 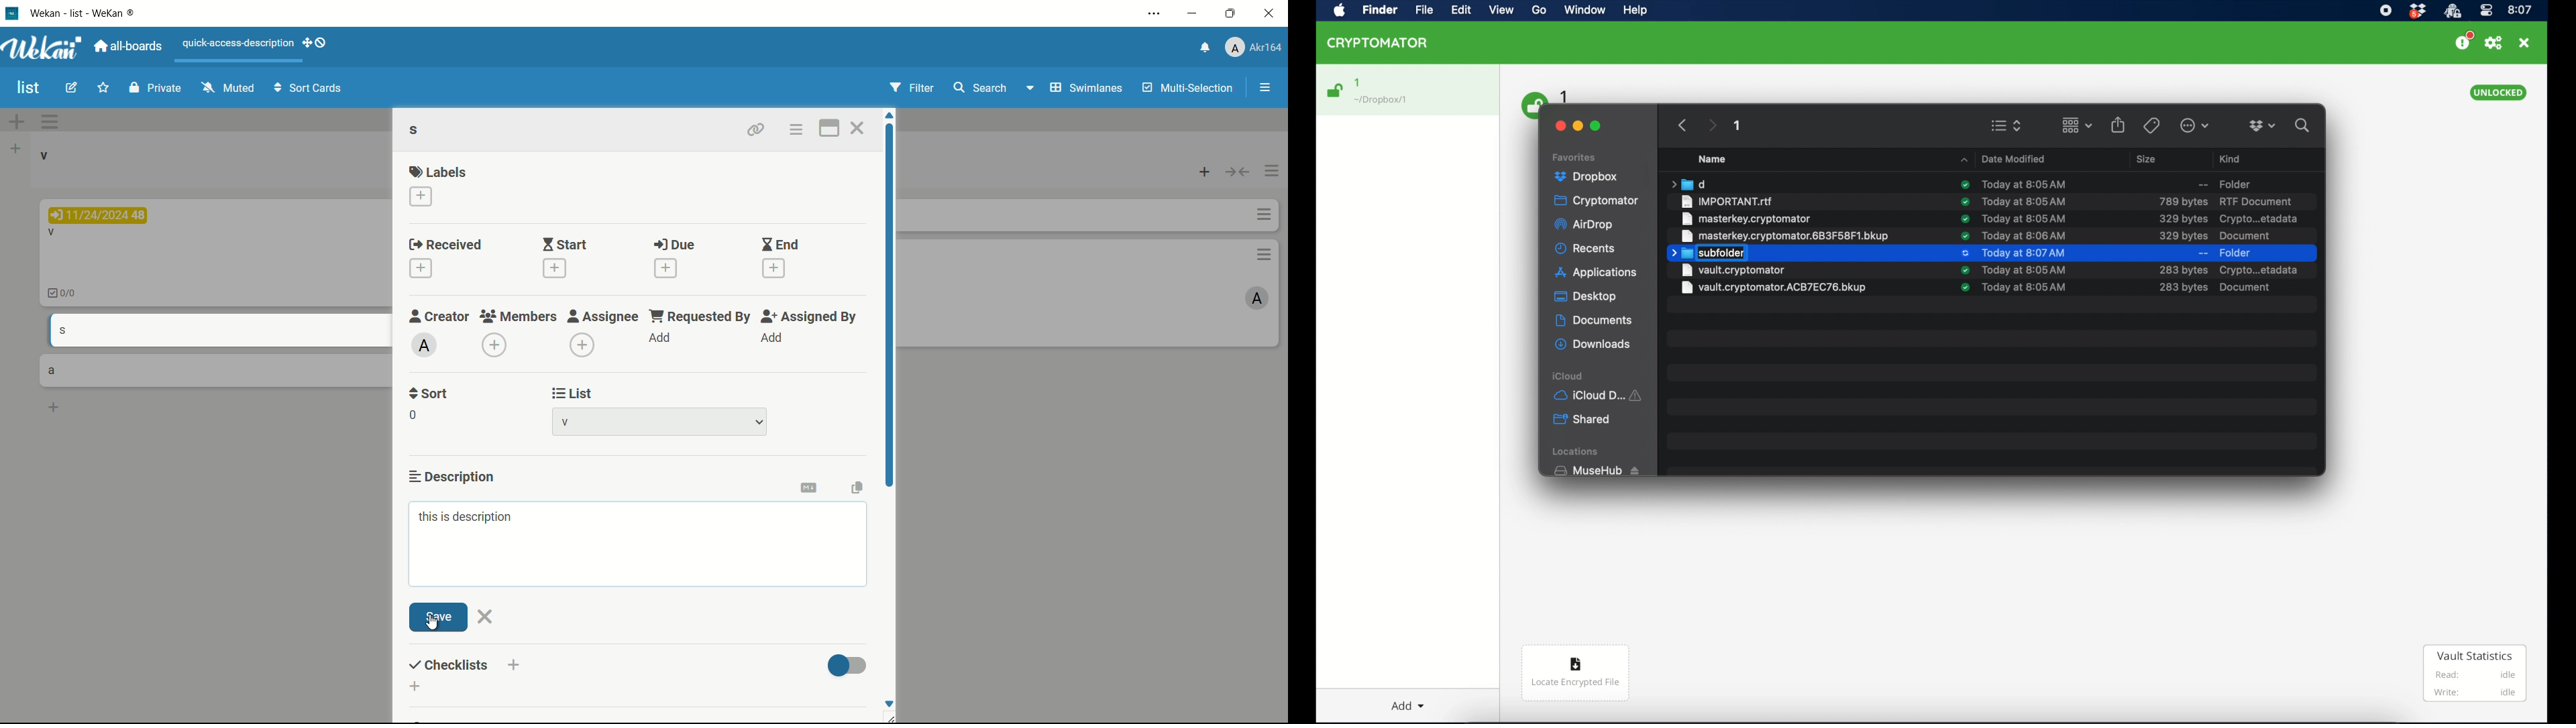 I want to click on sync, so click(x=1964, y=219).